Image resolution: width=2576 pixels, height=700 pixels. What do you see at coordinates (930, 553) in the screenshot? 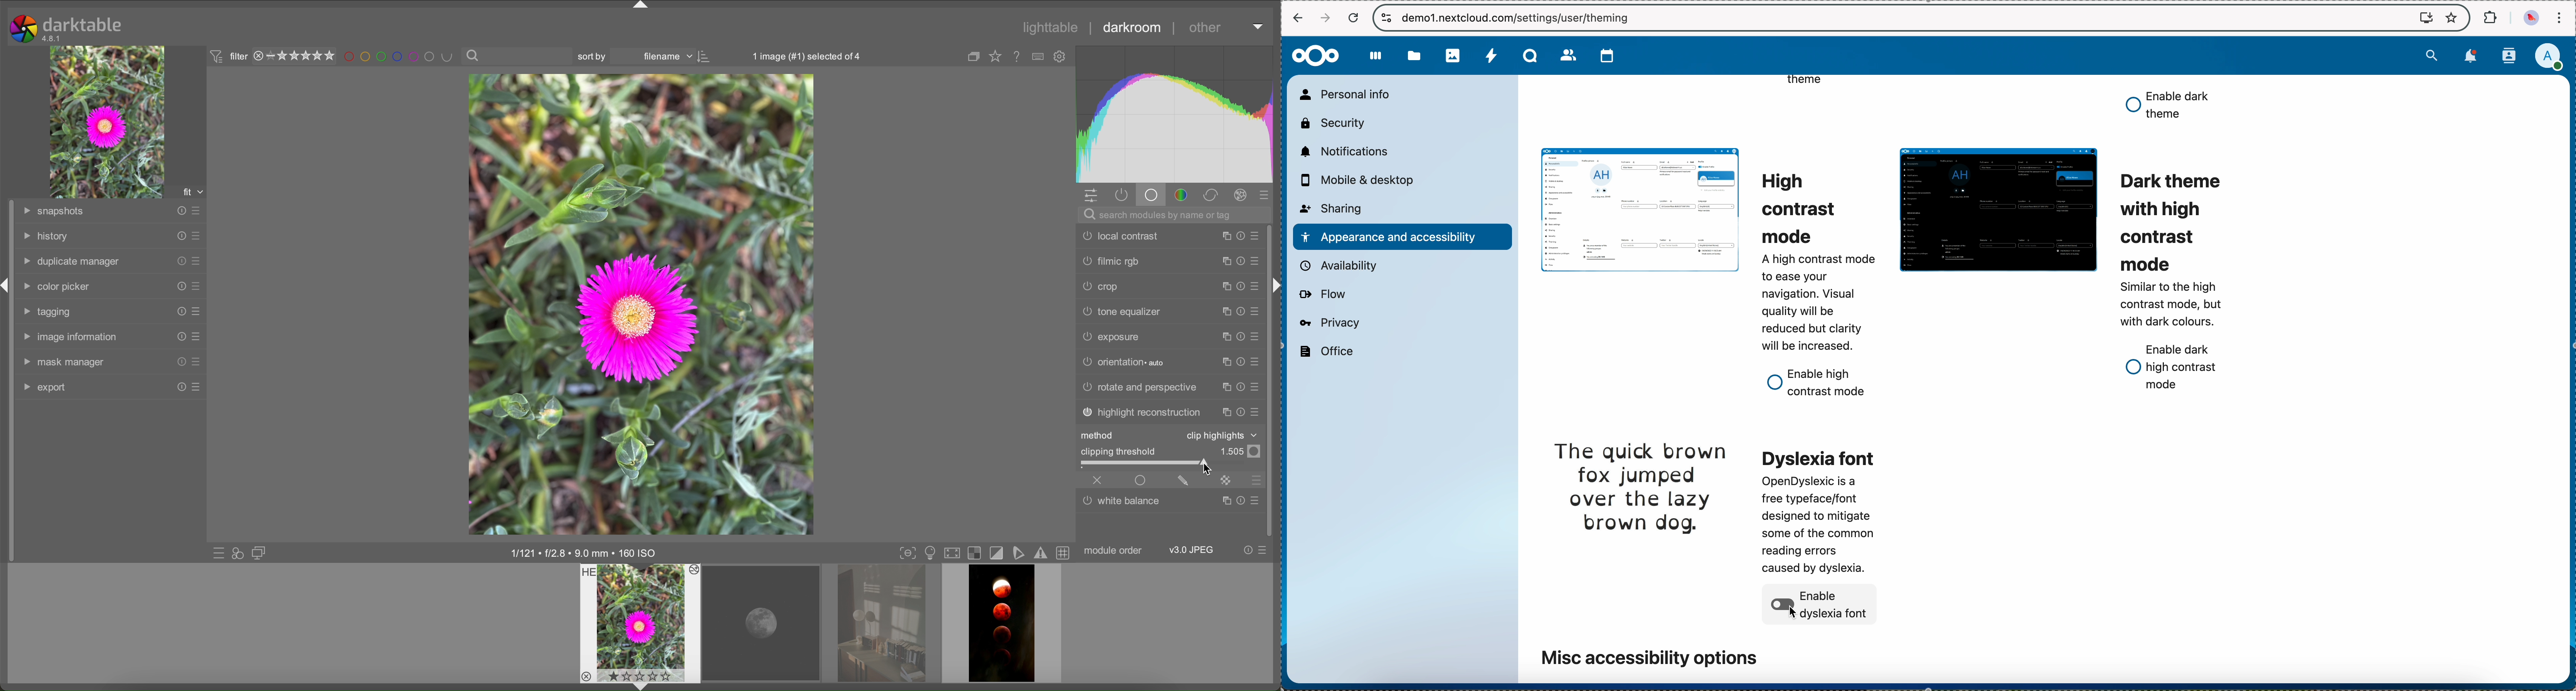
I see `display mode` at bounding box center [930, 553].